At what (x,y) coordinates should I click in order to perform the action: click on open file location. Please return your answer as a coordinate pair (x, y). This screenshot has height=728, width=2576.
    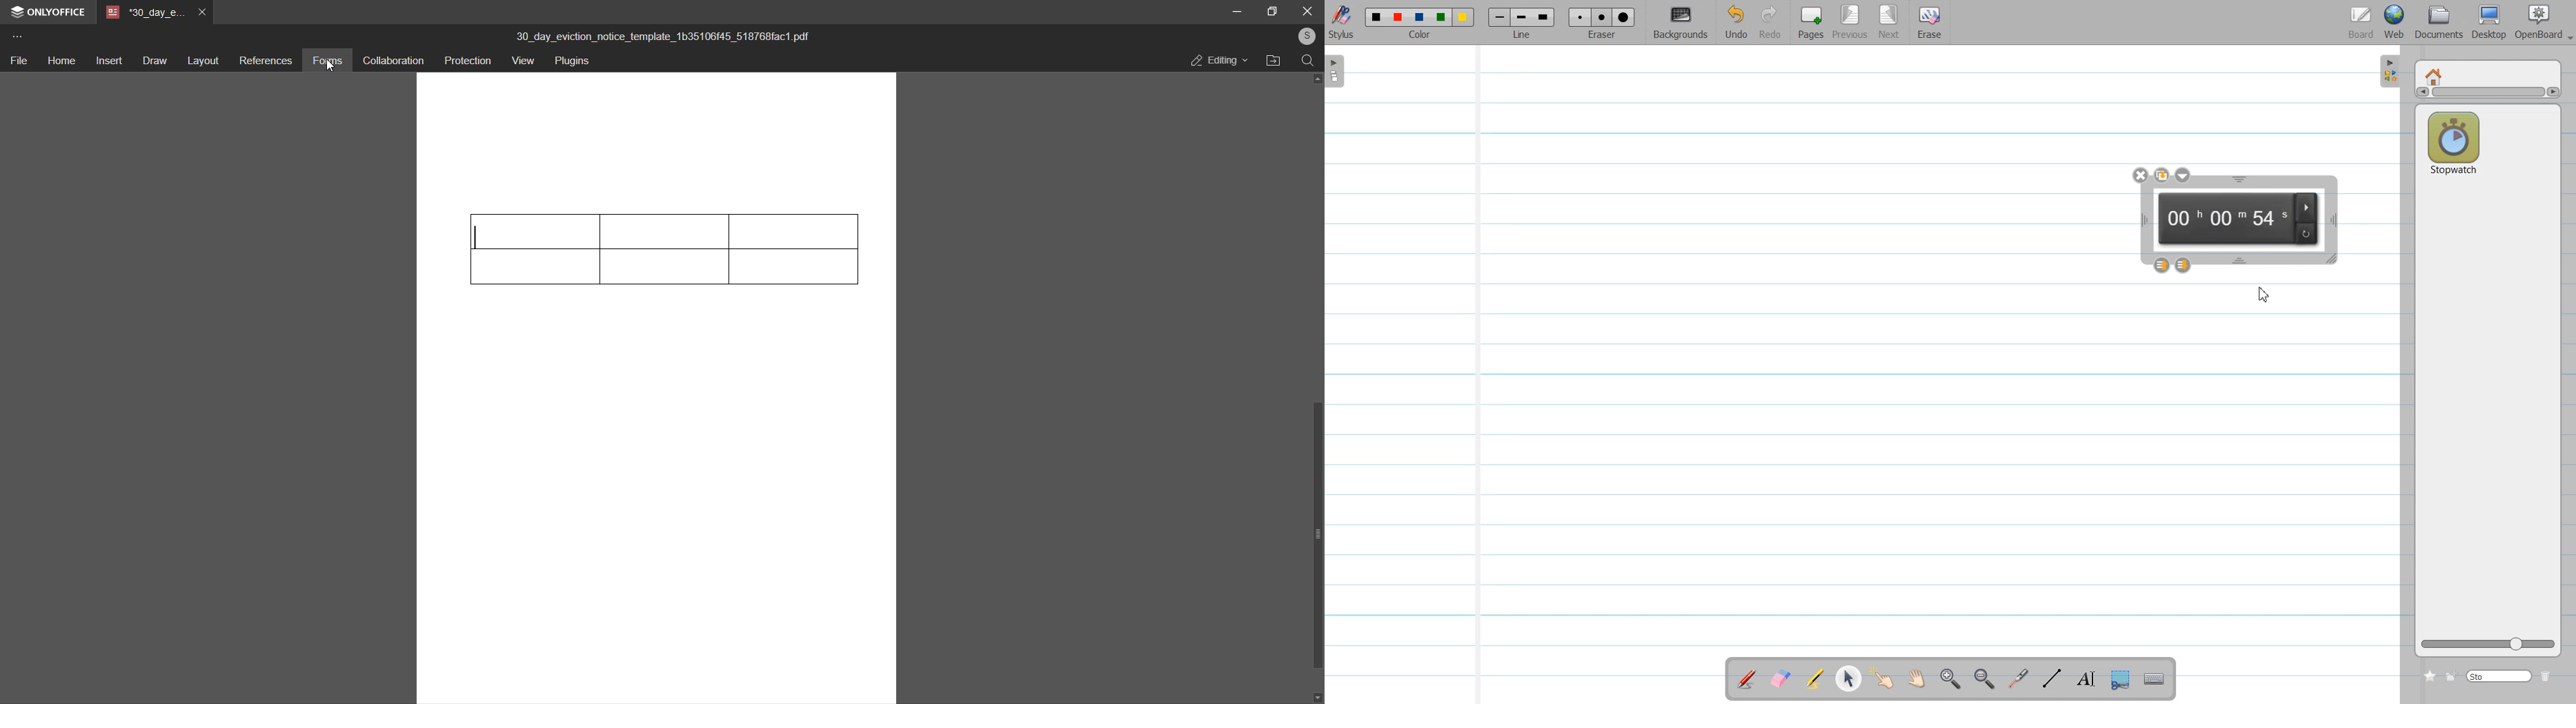
    Looking at the image, I should click on (1271, 61).